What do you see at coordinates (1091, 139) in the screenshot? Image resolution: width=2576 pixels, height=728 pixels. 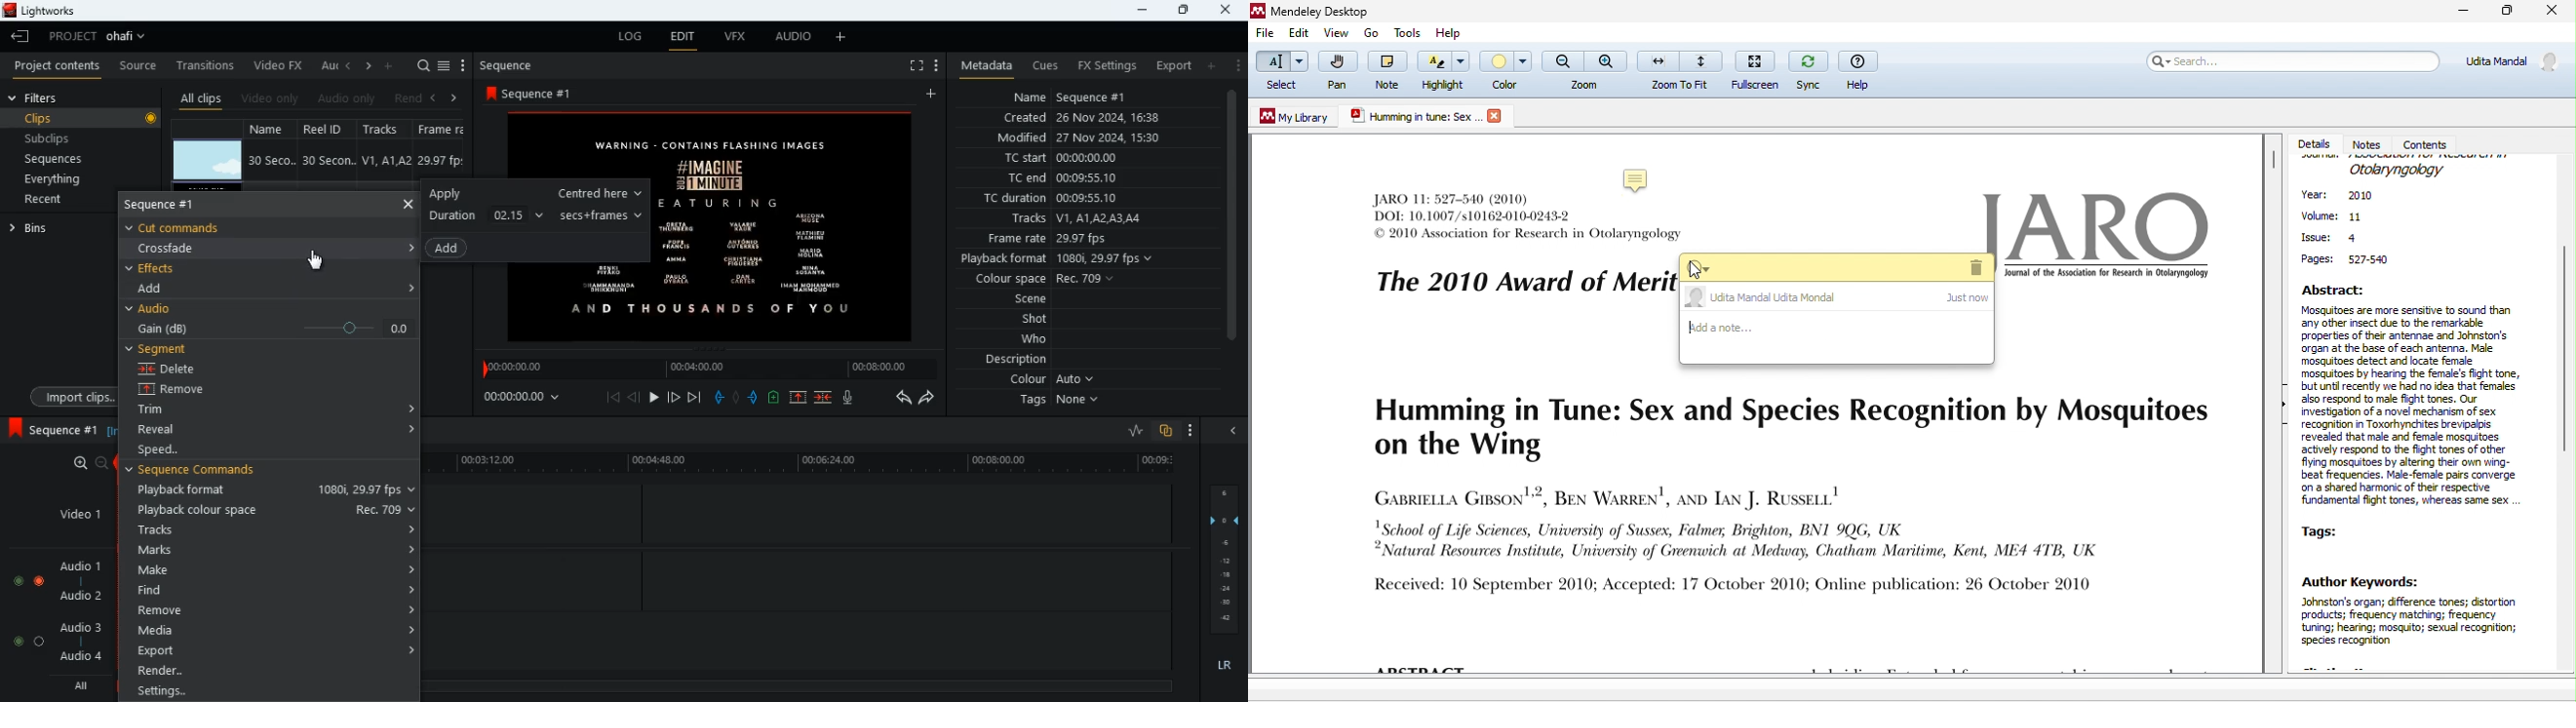 I see `modified` at bounding box center [1091, 139].